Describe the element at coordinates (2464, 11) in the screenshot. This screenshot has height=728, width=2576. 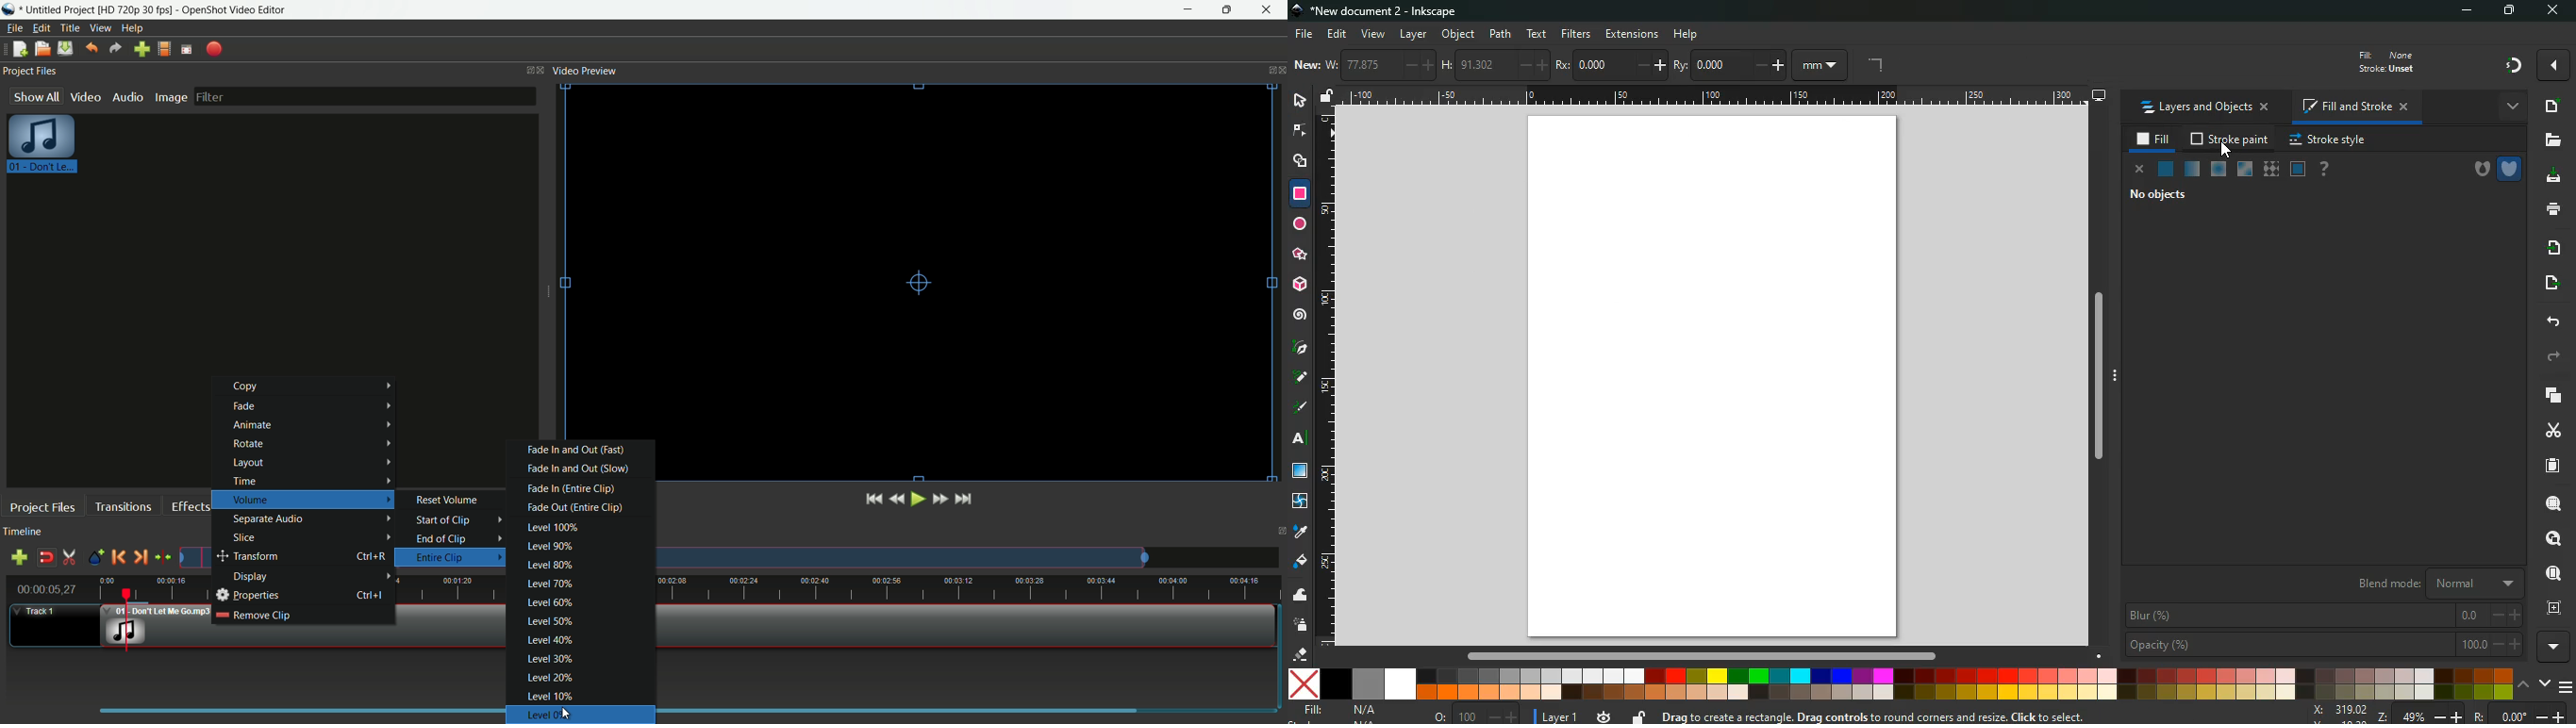
I see `minimize` at that location.